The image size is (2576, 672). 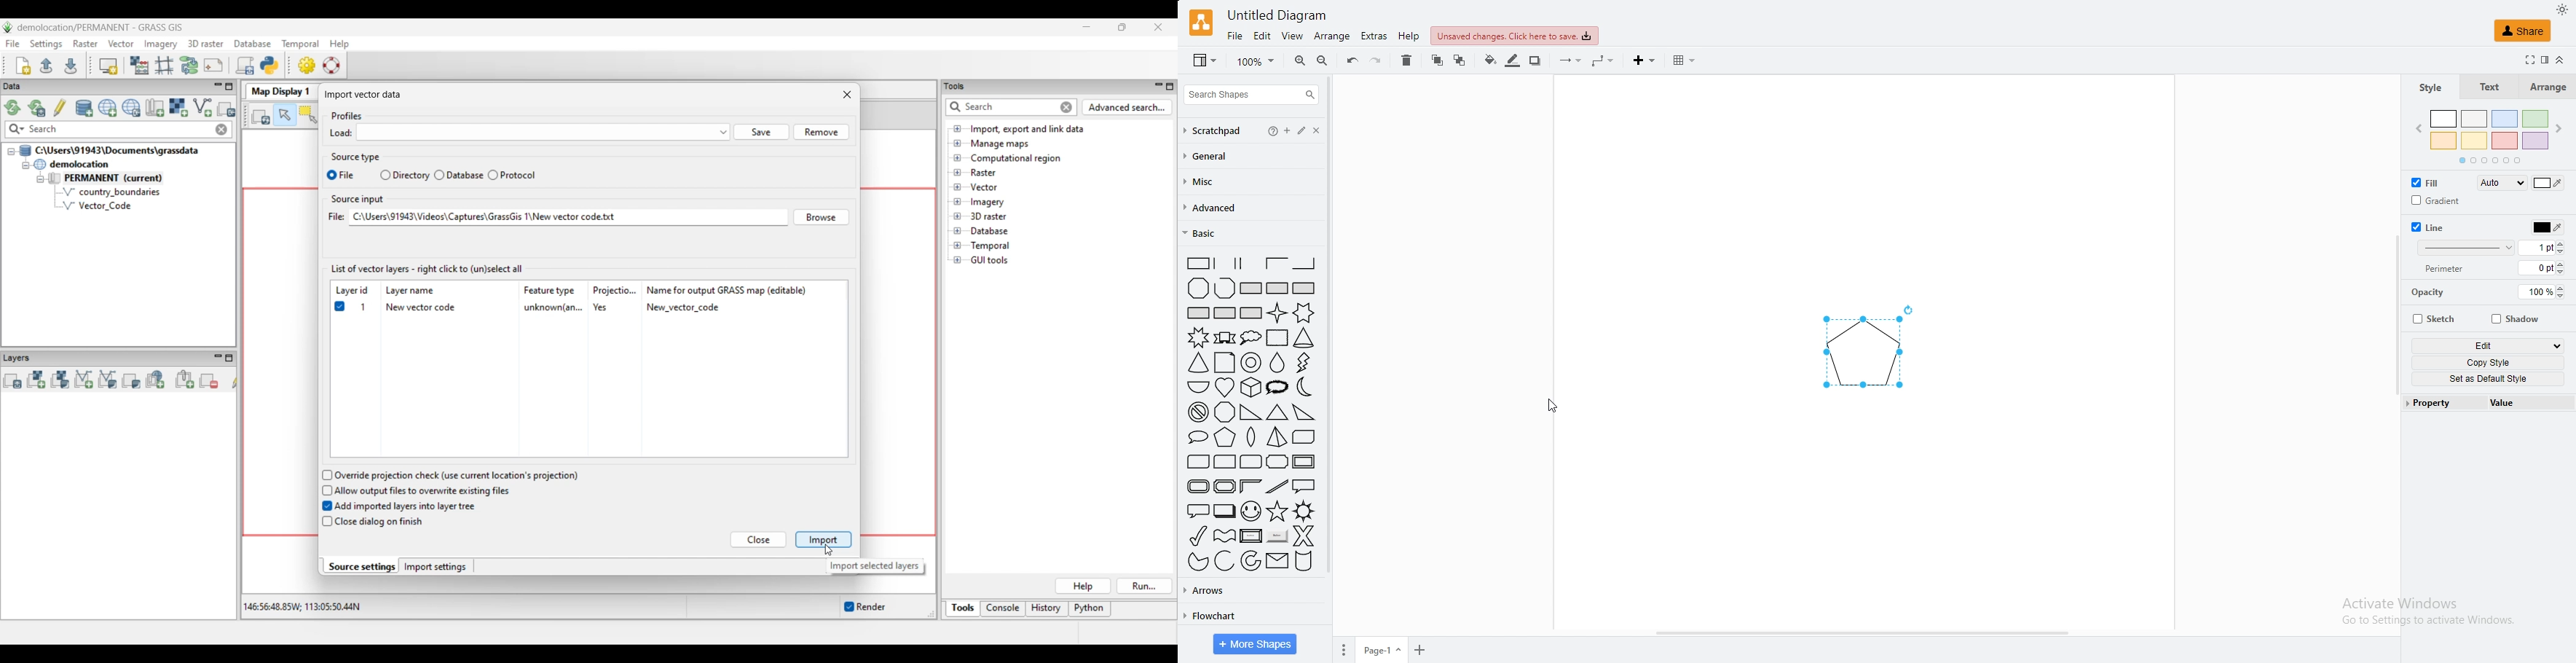 What do you see at coordinates (2547, 87) in the screenshot?
I see `arrange` at bounding box center [2547, 87].